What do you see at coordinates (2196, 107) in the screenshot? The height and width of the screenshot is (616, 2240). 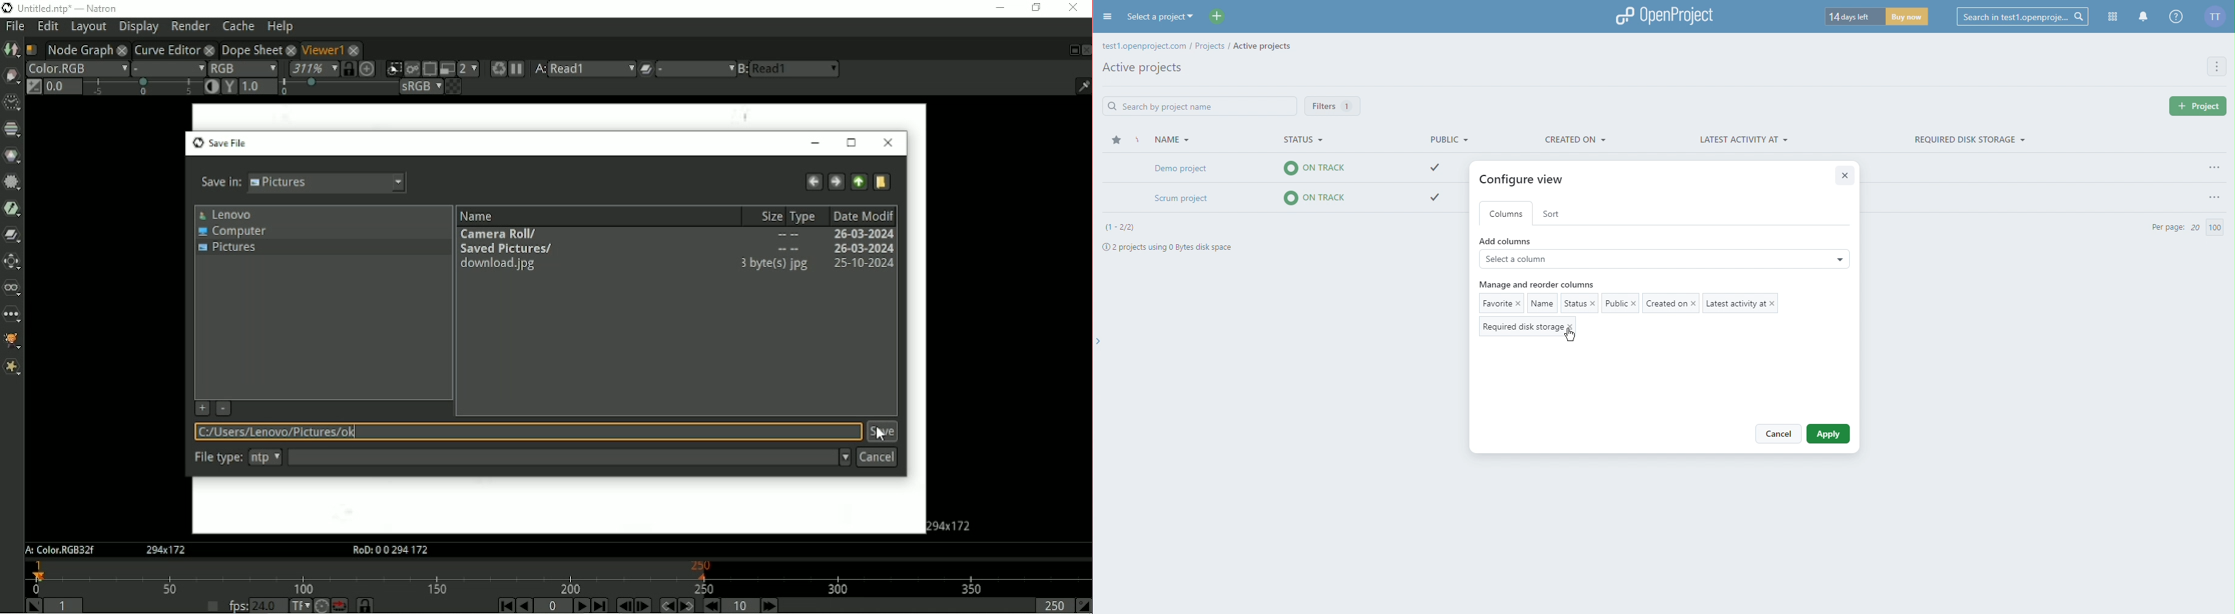 I see `new project button` at bounding box center [2196, 107].